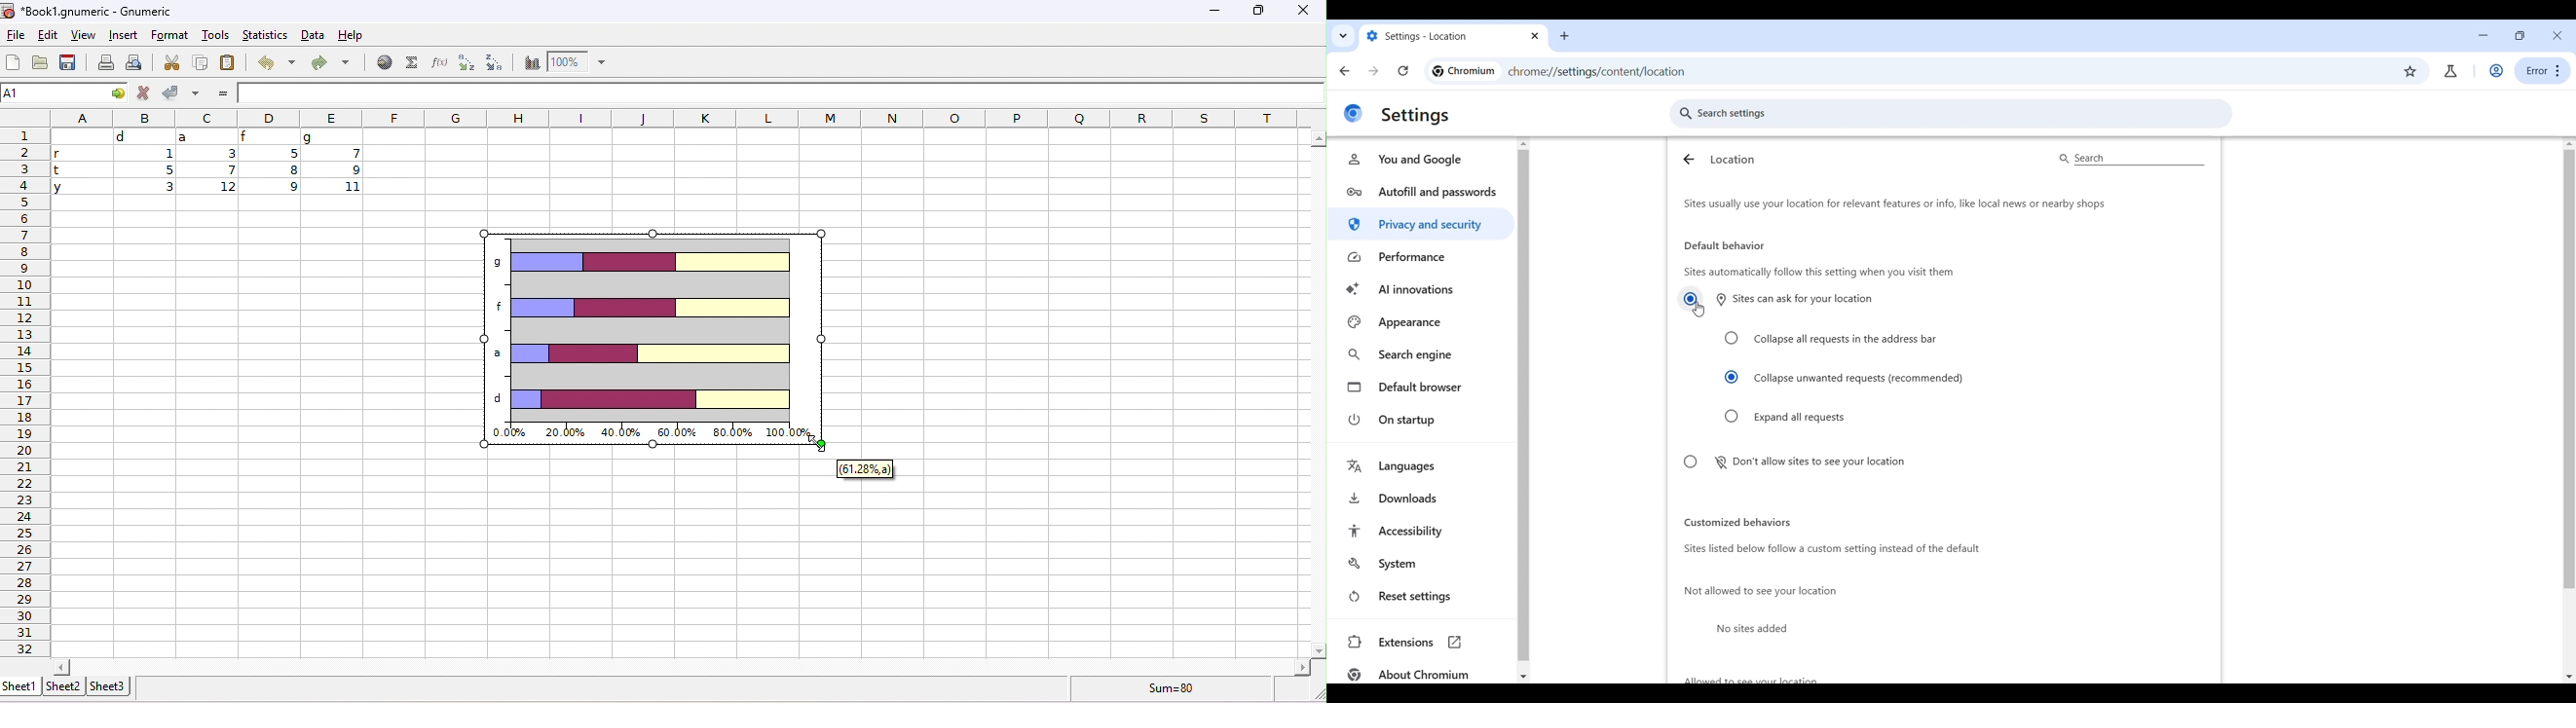 This screenshot has width=2576, height=728. What do you see at coordinates (382, 61) in the screenshot?
I see `hyperlink` at bounding box center [382, 61].